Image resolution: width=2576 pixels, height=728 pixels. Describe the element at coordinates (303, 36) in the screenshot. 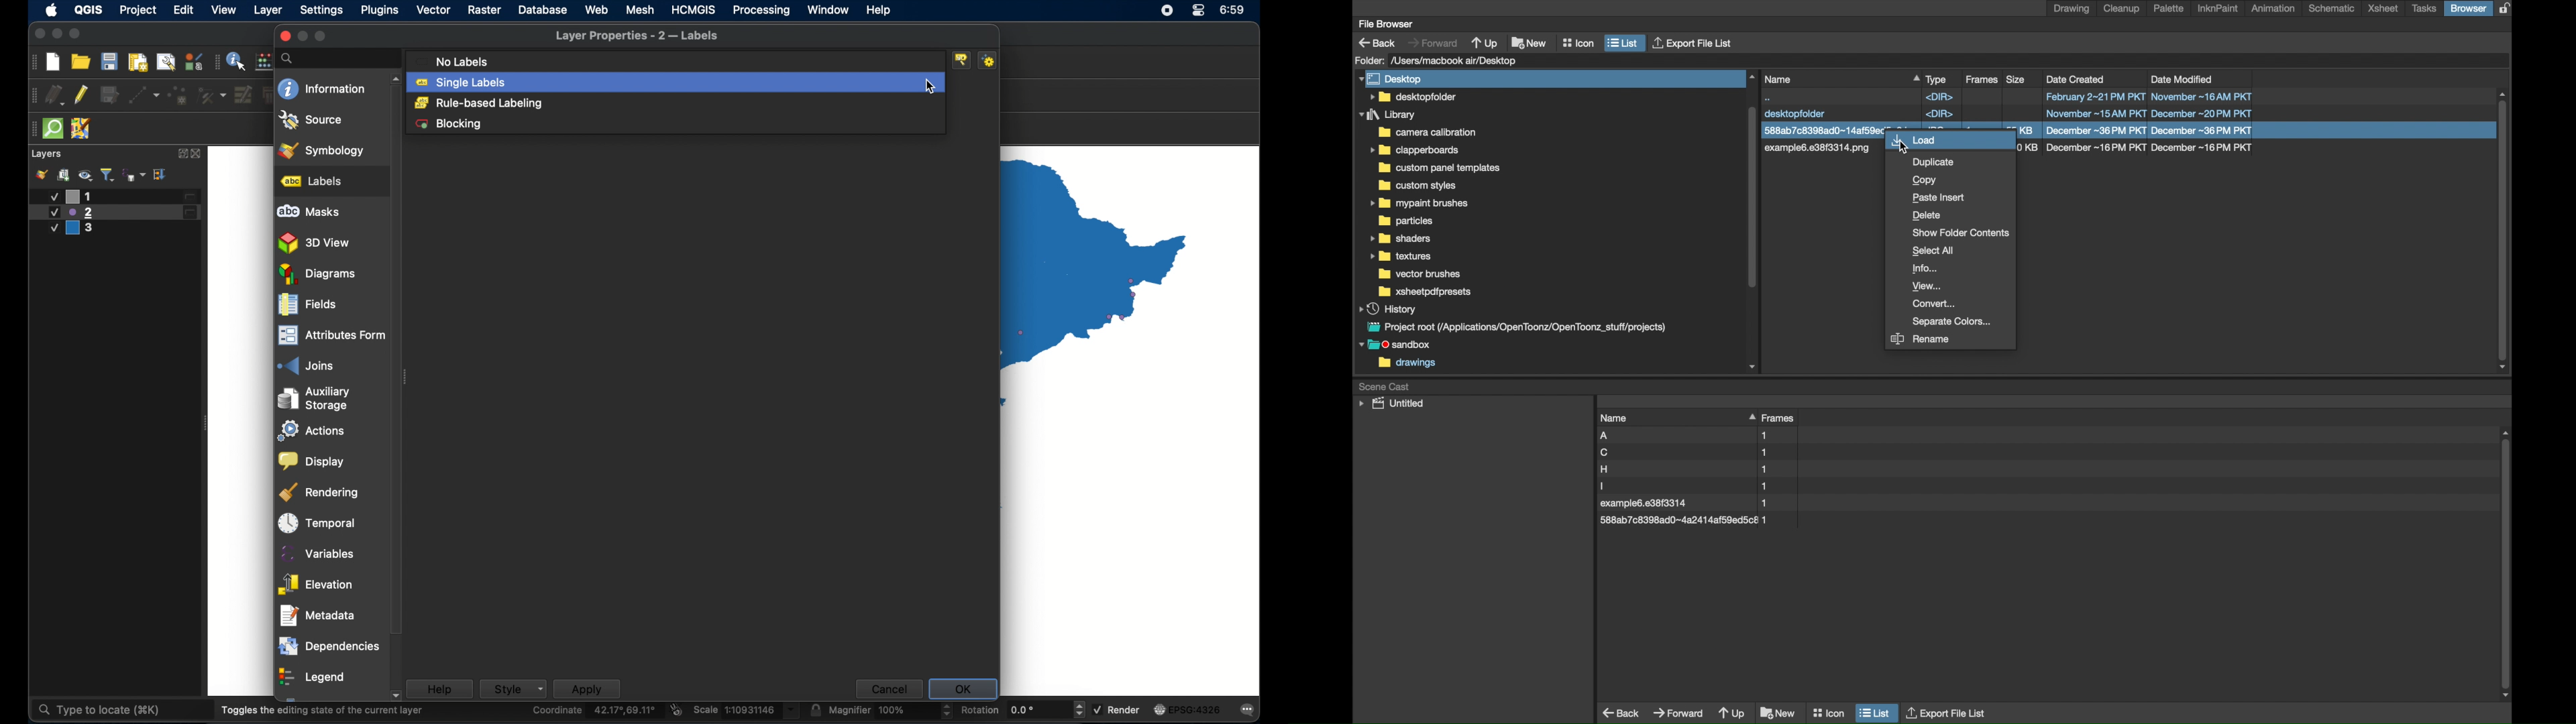

I see `inactive  minimize button` at that location.